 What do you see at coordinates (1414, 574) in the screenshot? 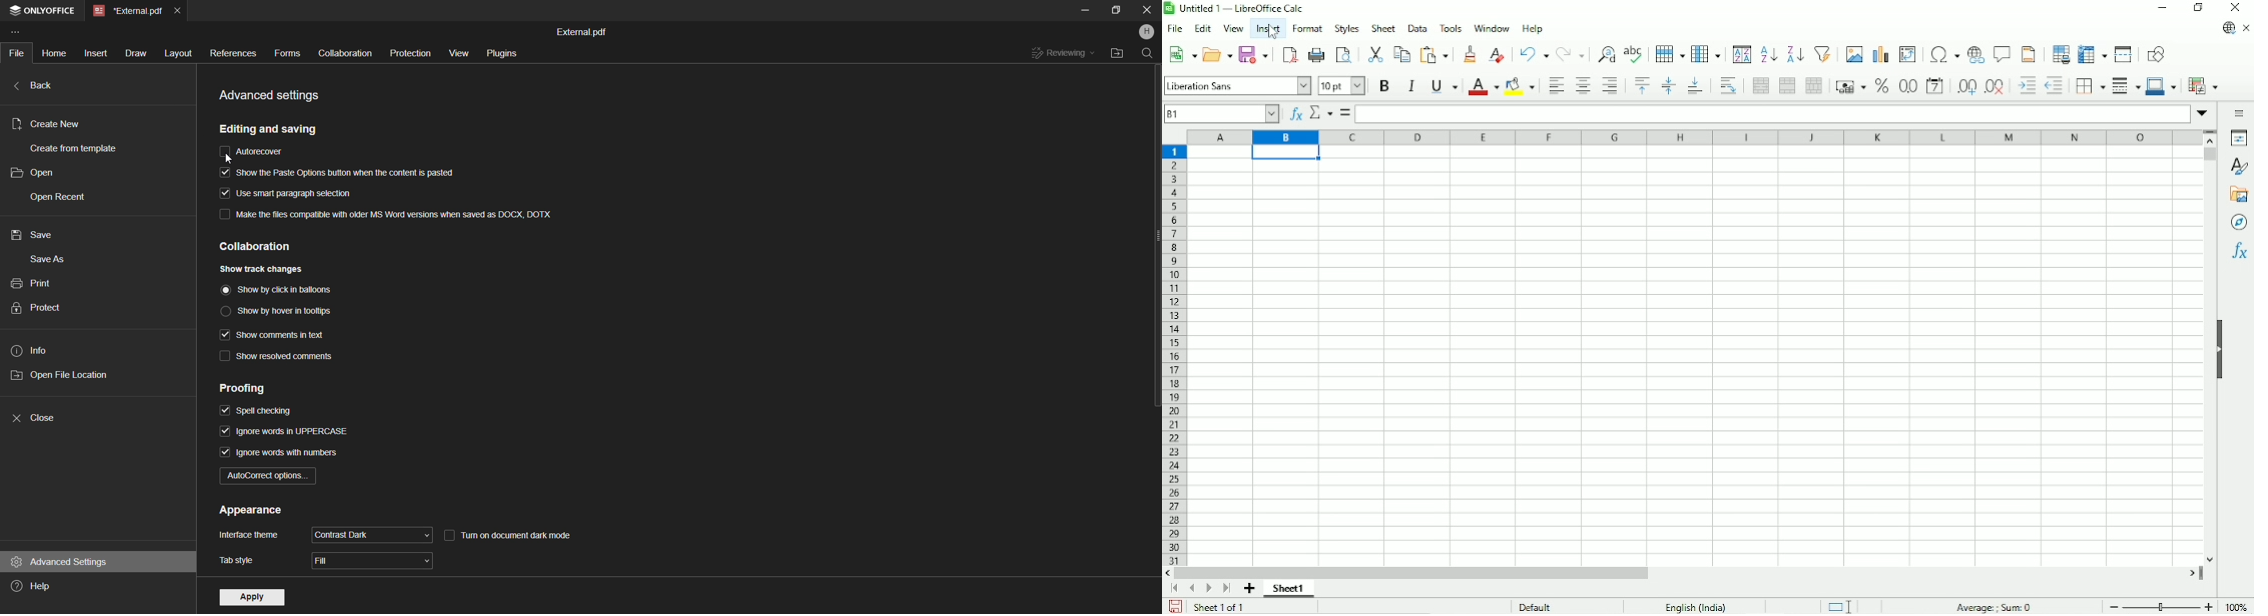
I see `Horizontal scrollbar` at bounding box center [1414, 574].